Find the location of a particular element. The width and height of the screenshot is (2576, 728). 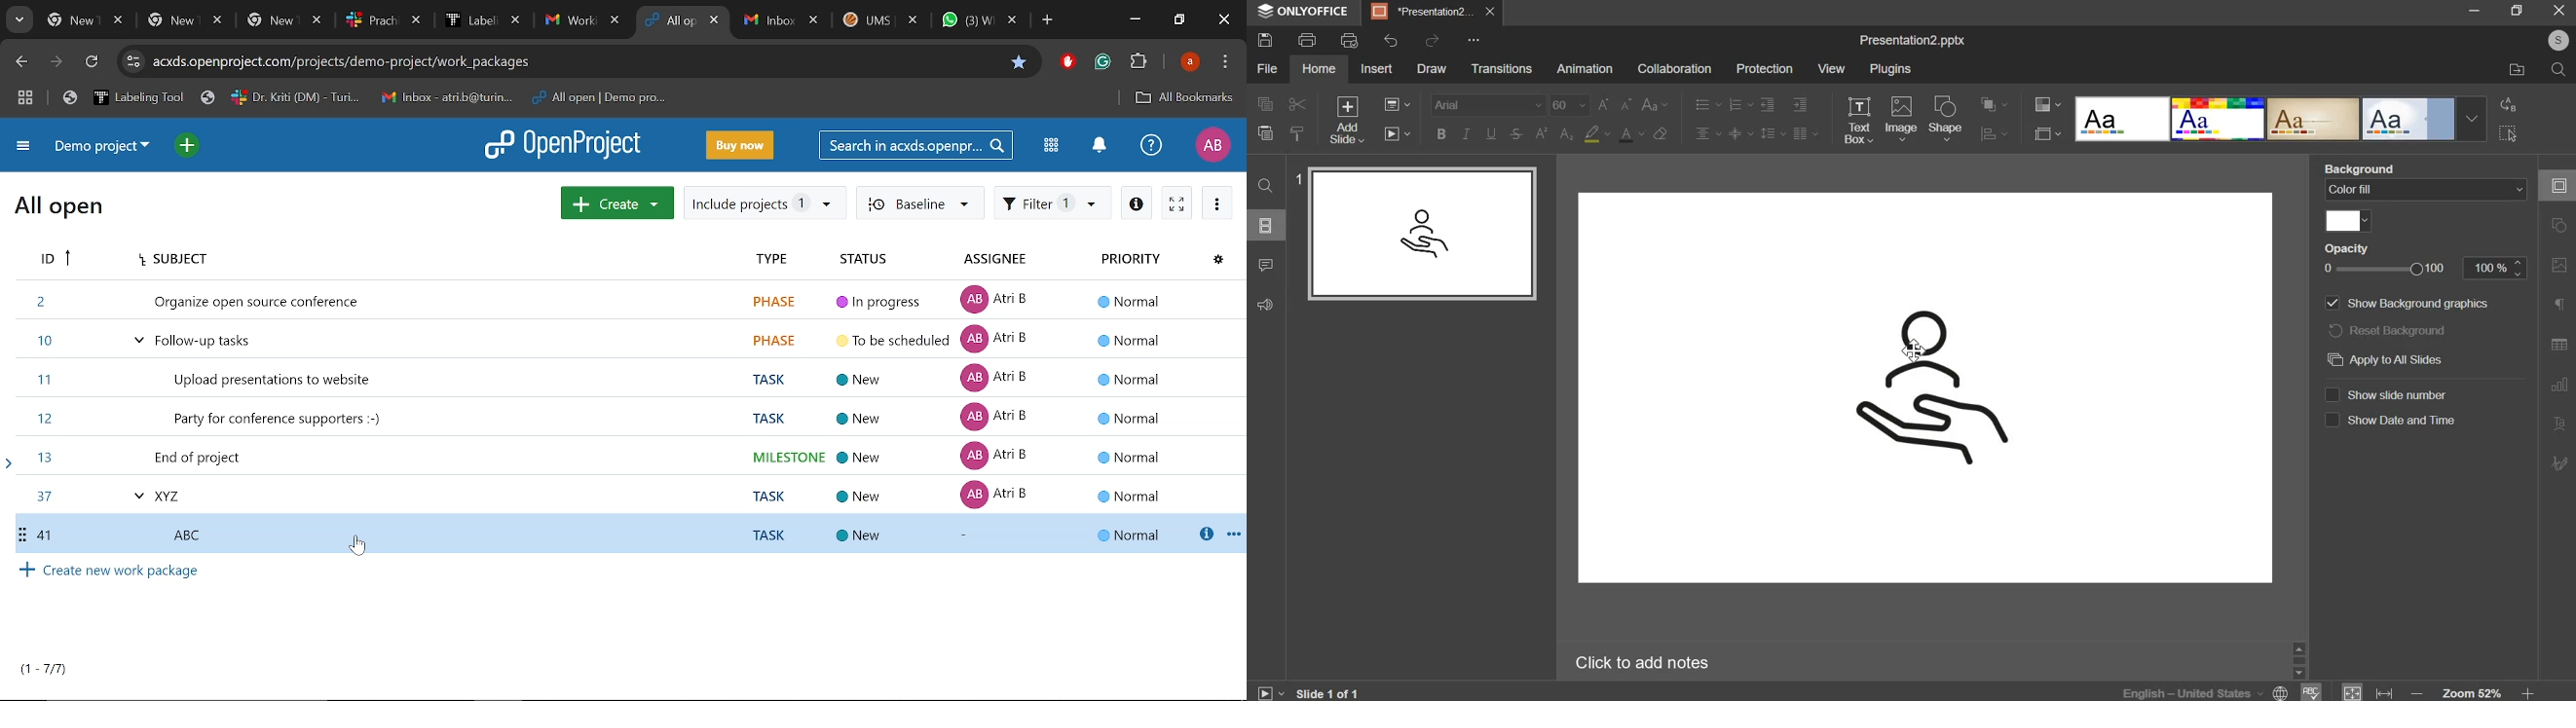

arrange objects is located at coordinates (1996, 104).